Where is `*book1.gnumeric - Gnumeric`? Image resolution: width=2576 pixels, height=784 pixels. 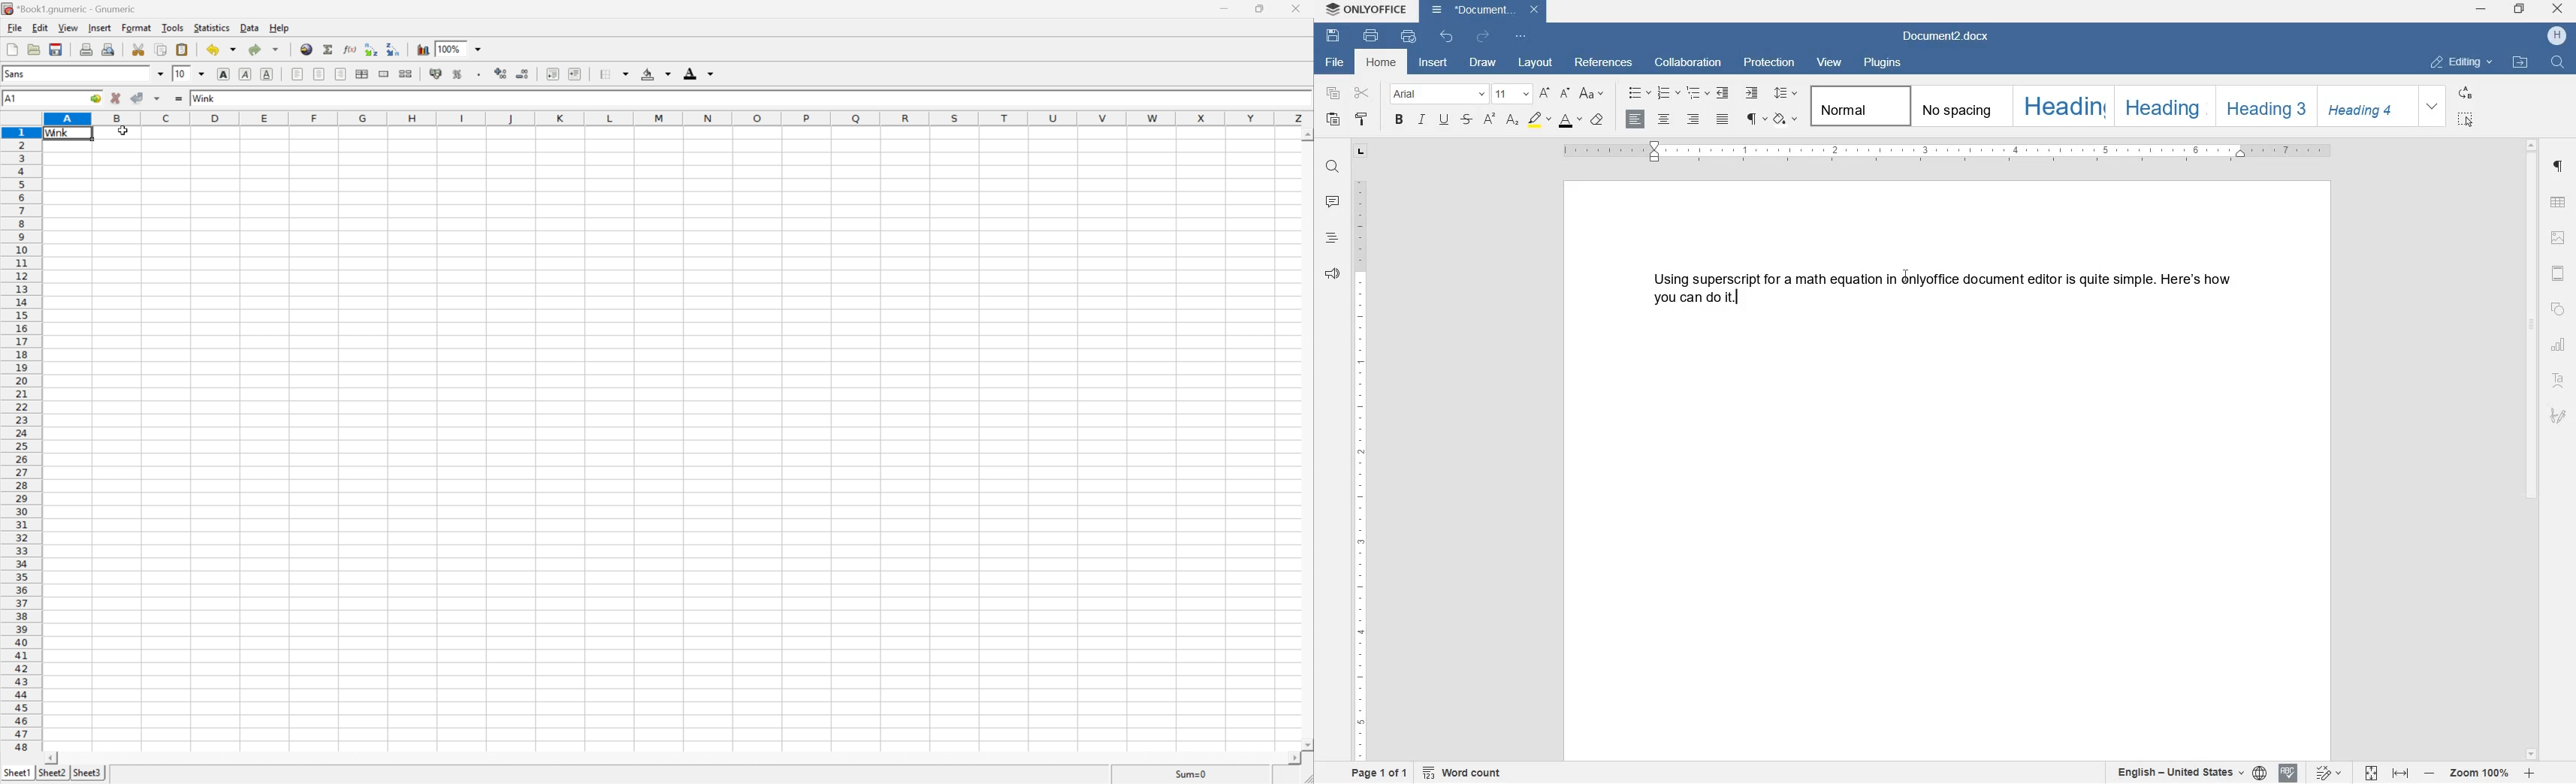 *book1.gnumeric - Gnumeric is located at coordinates (69, 8).